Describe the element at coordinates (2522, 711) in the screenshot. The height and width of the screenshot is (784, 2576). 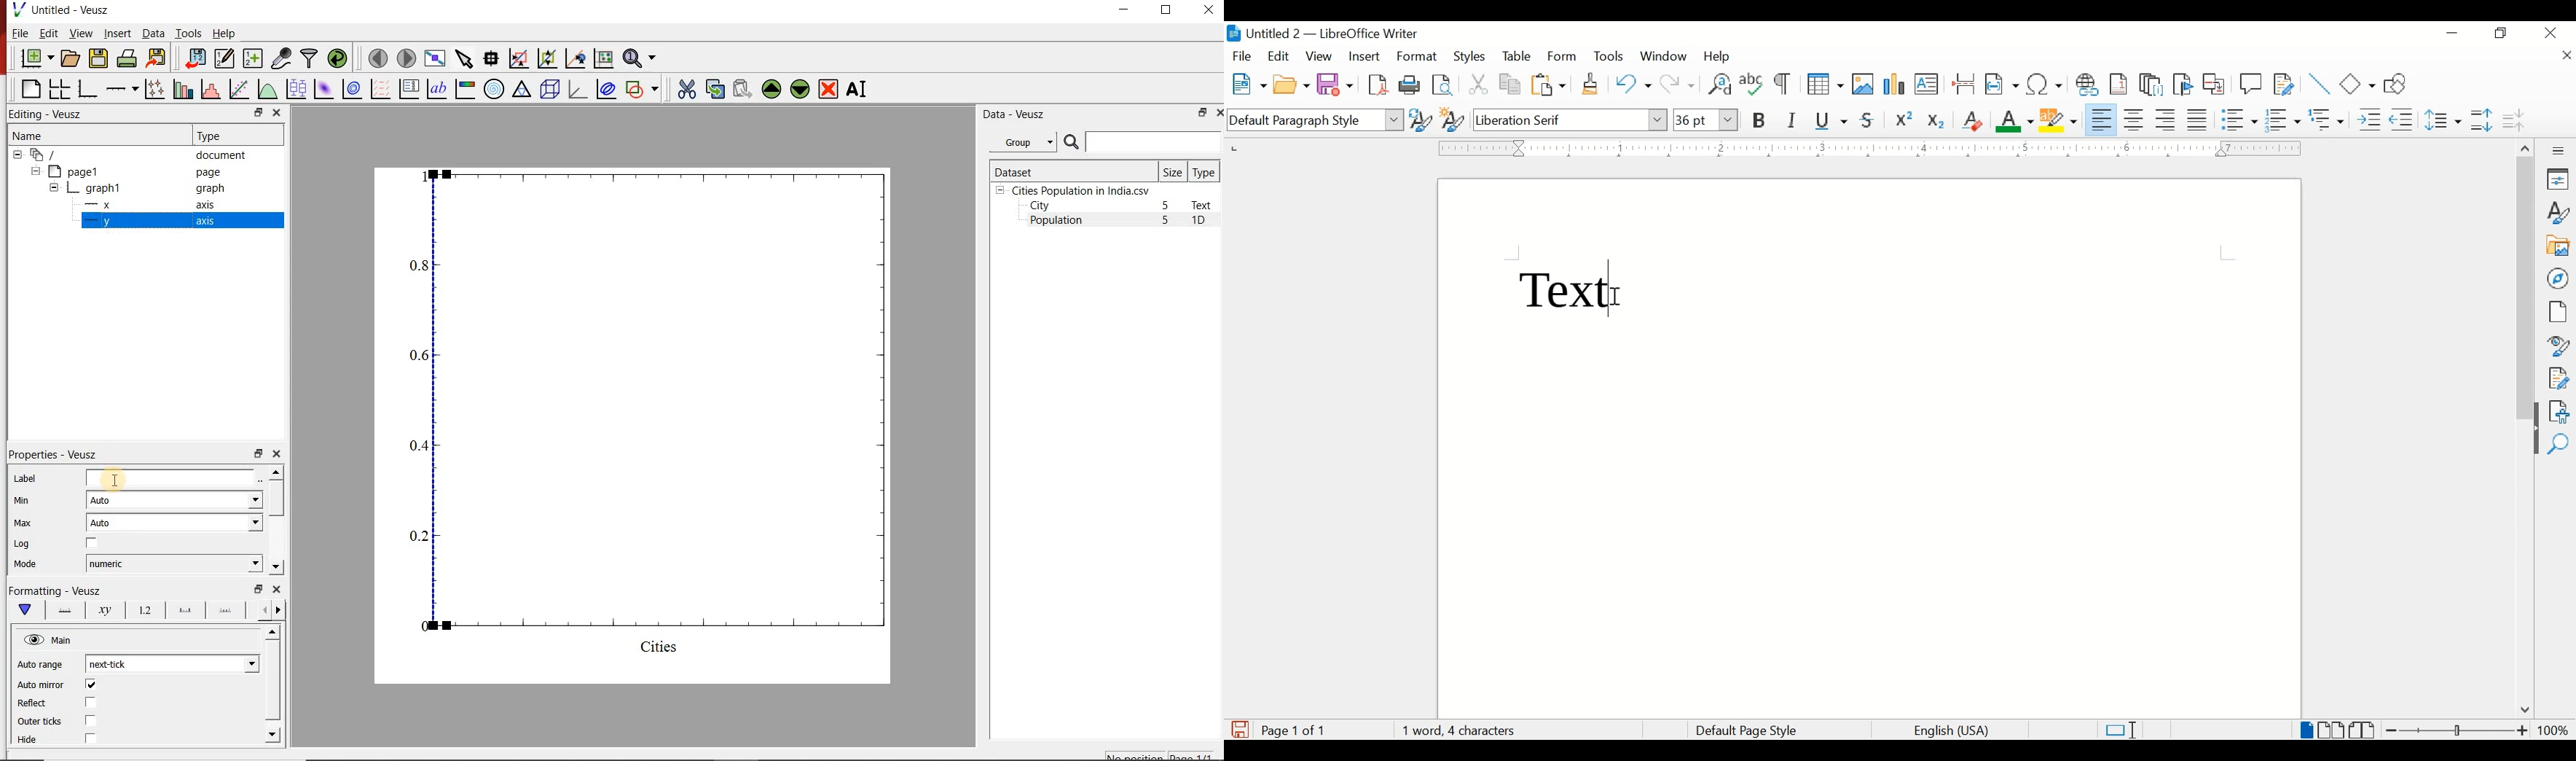
I see `scroll down arrow` at that location.